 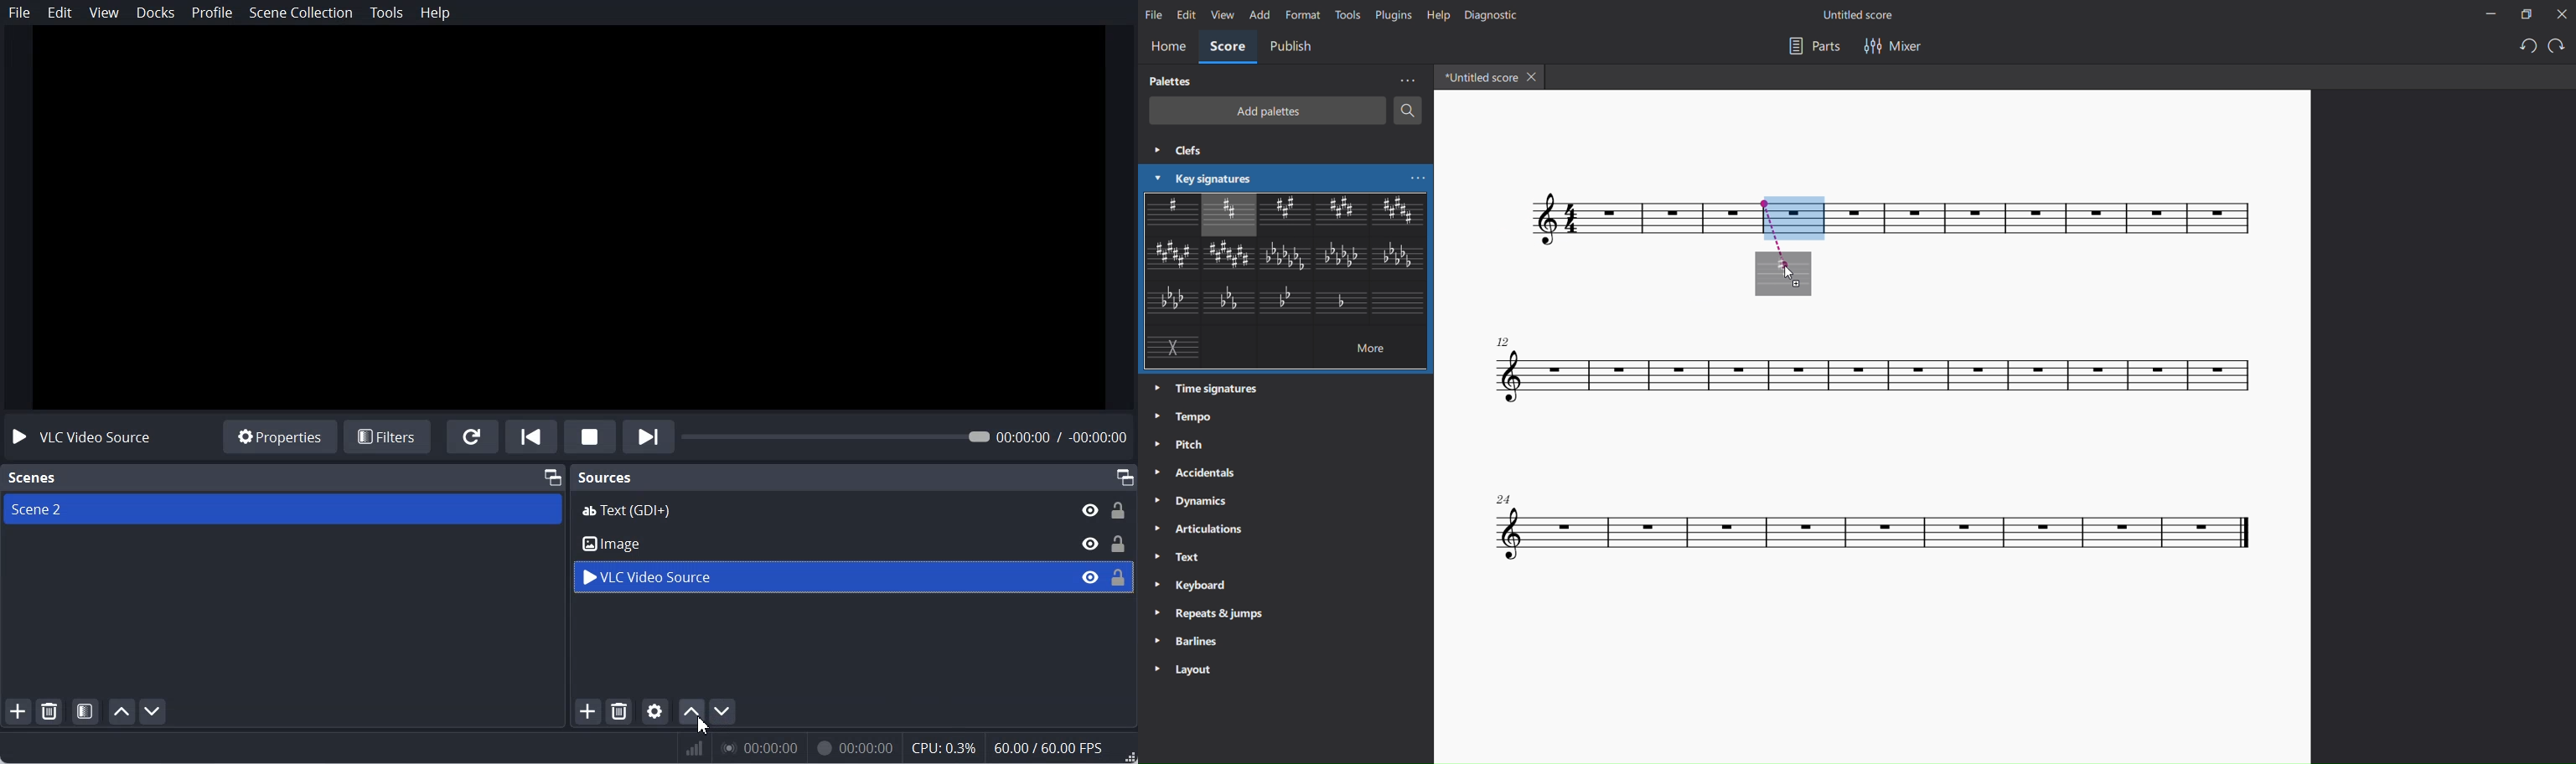 What do you see at coordinates (436, 13) in the screenshot?
I see `Help` at bounding box center [436, 13].